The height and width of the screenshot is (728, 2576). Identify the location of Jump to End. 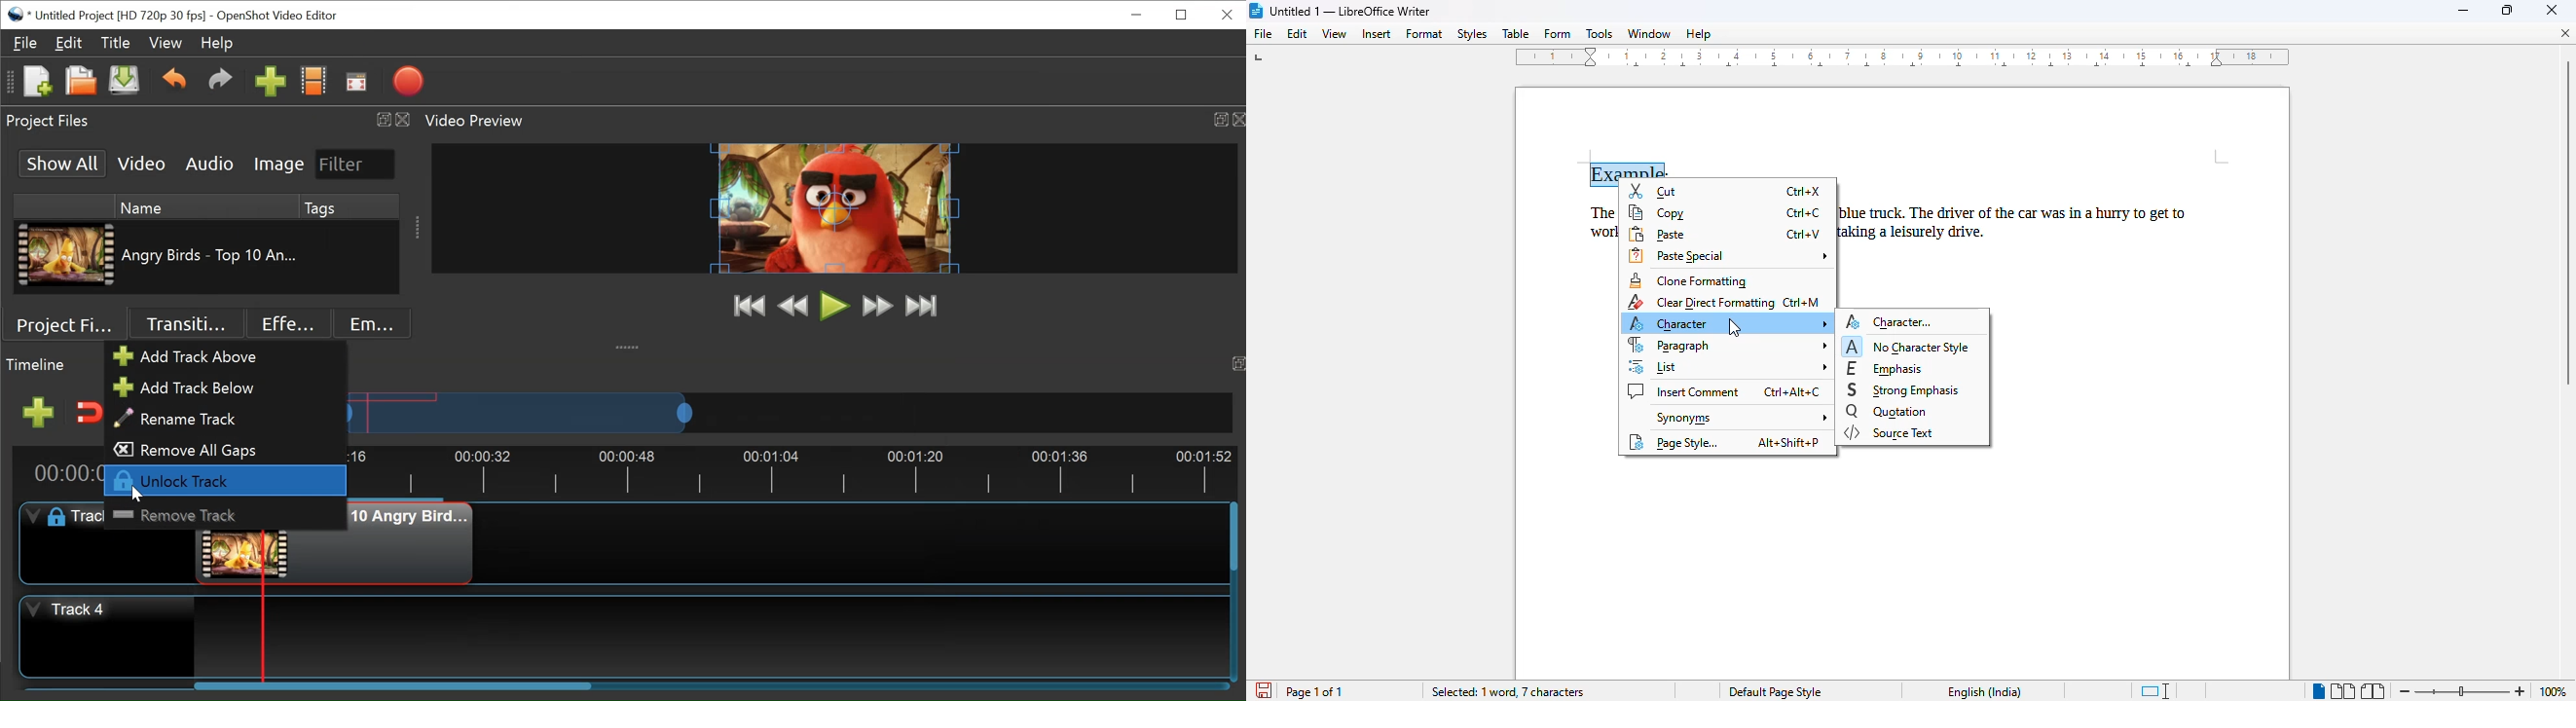
(921, 306).